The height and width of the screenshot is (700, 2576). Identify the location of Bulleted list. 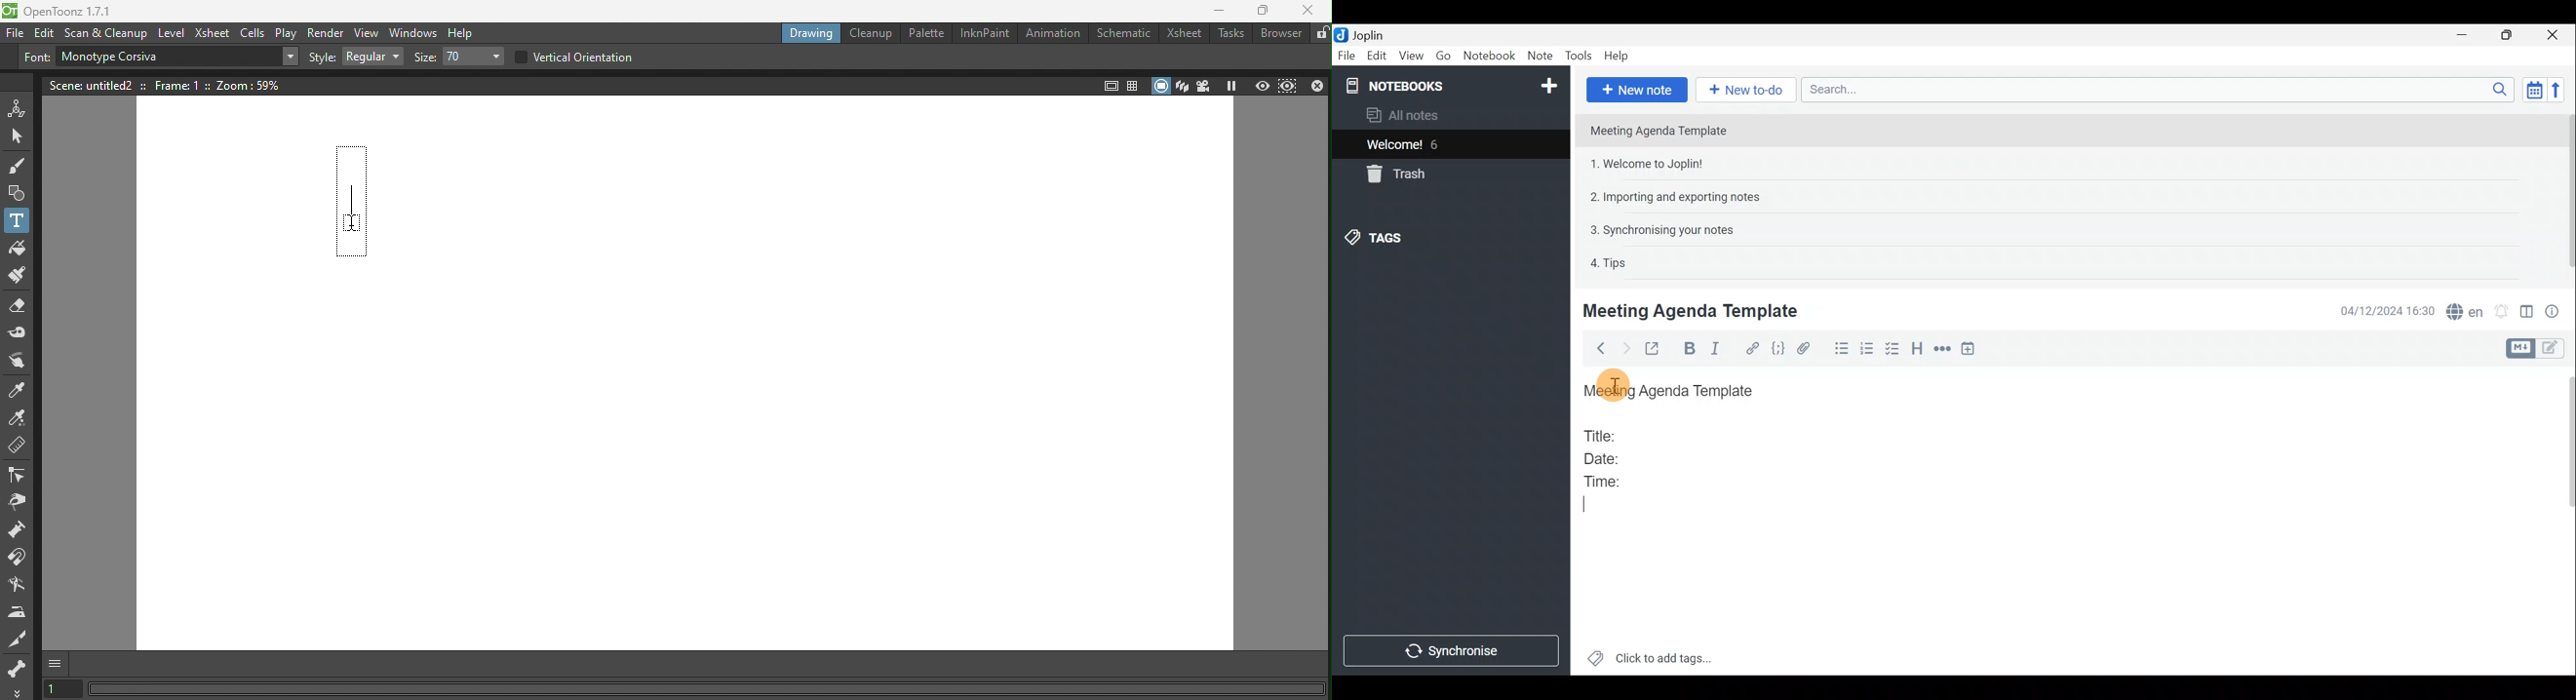
(1841, 349).